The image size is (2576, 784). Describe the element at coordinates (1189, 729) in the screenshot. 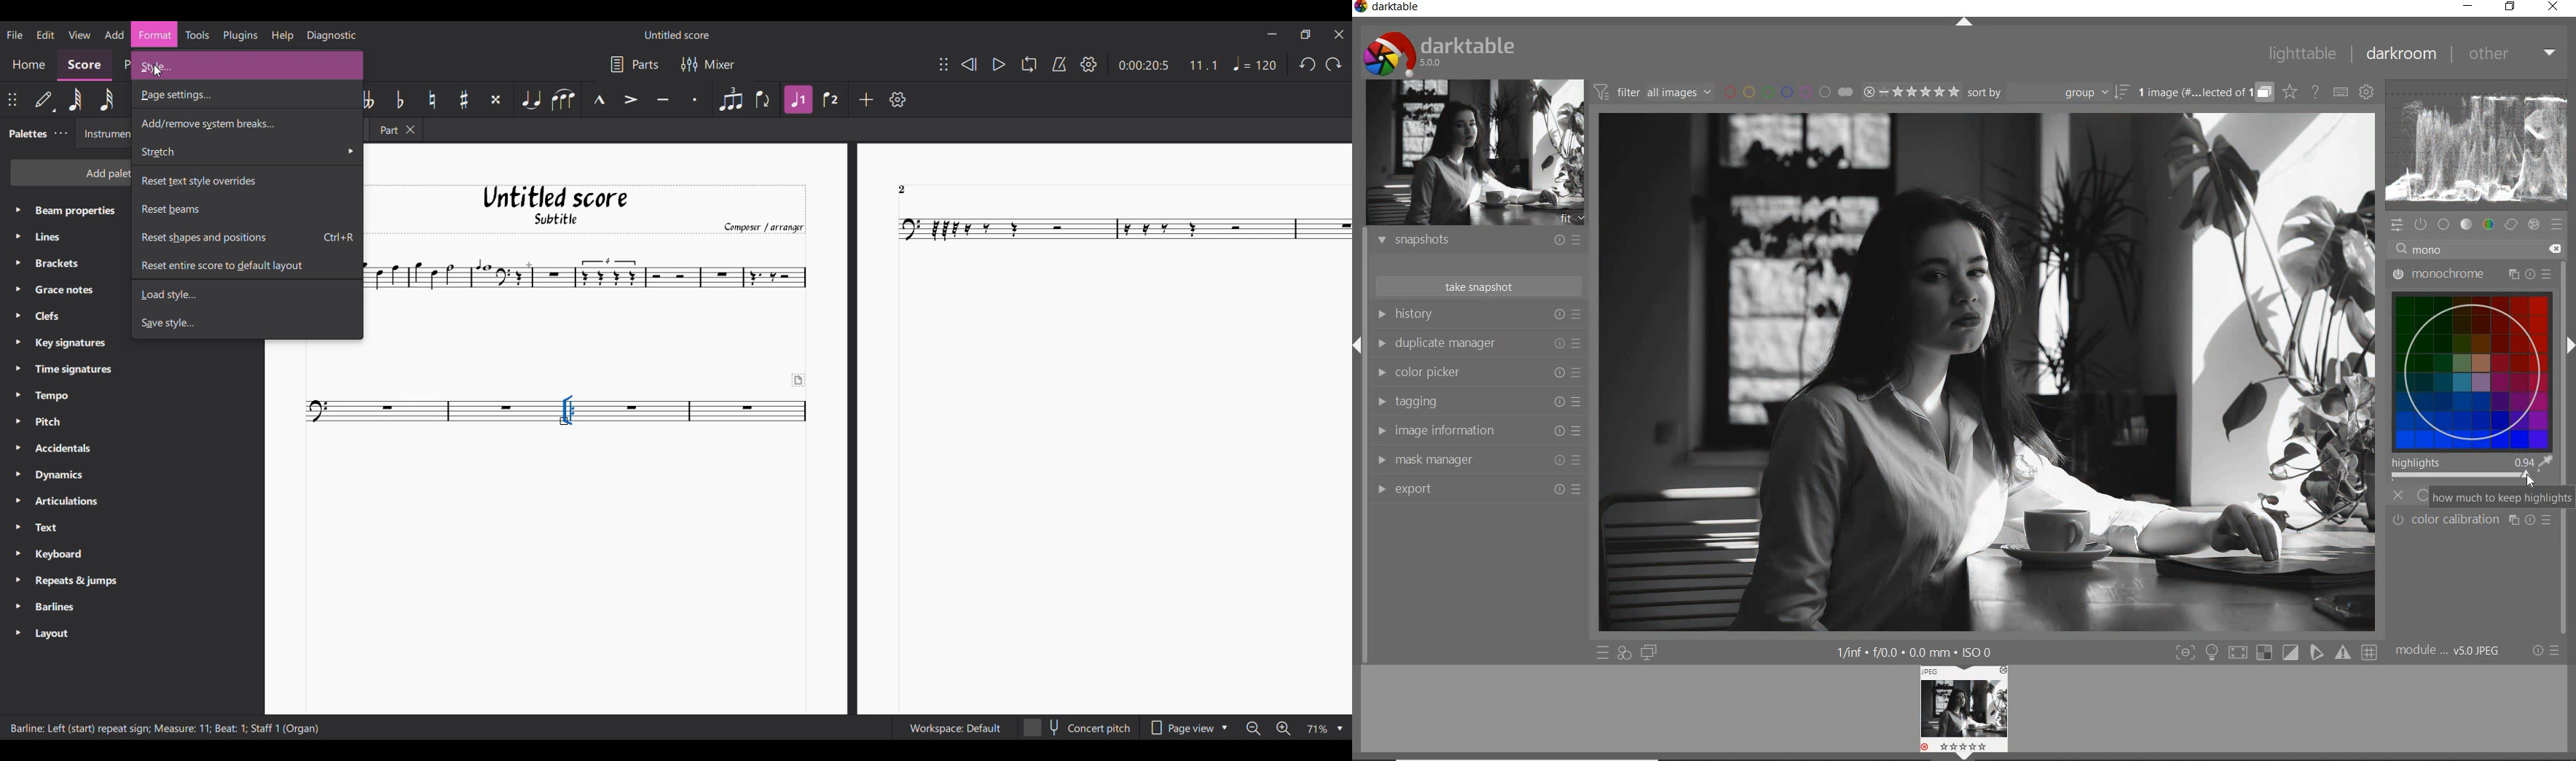

I see `Page view options` at that location.